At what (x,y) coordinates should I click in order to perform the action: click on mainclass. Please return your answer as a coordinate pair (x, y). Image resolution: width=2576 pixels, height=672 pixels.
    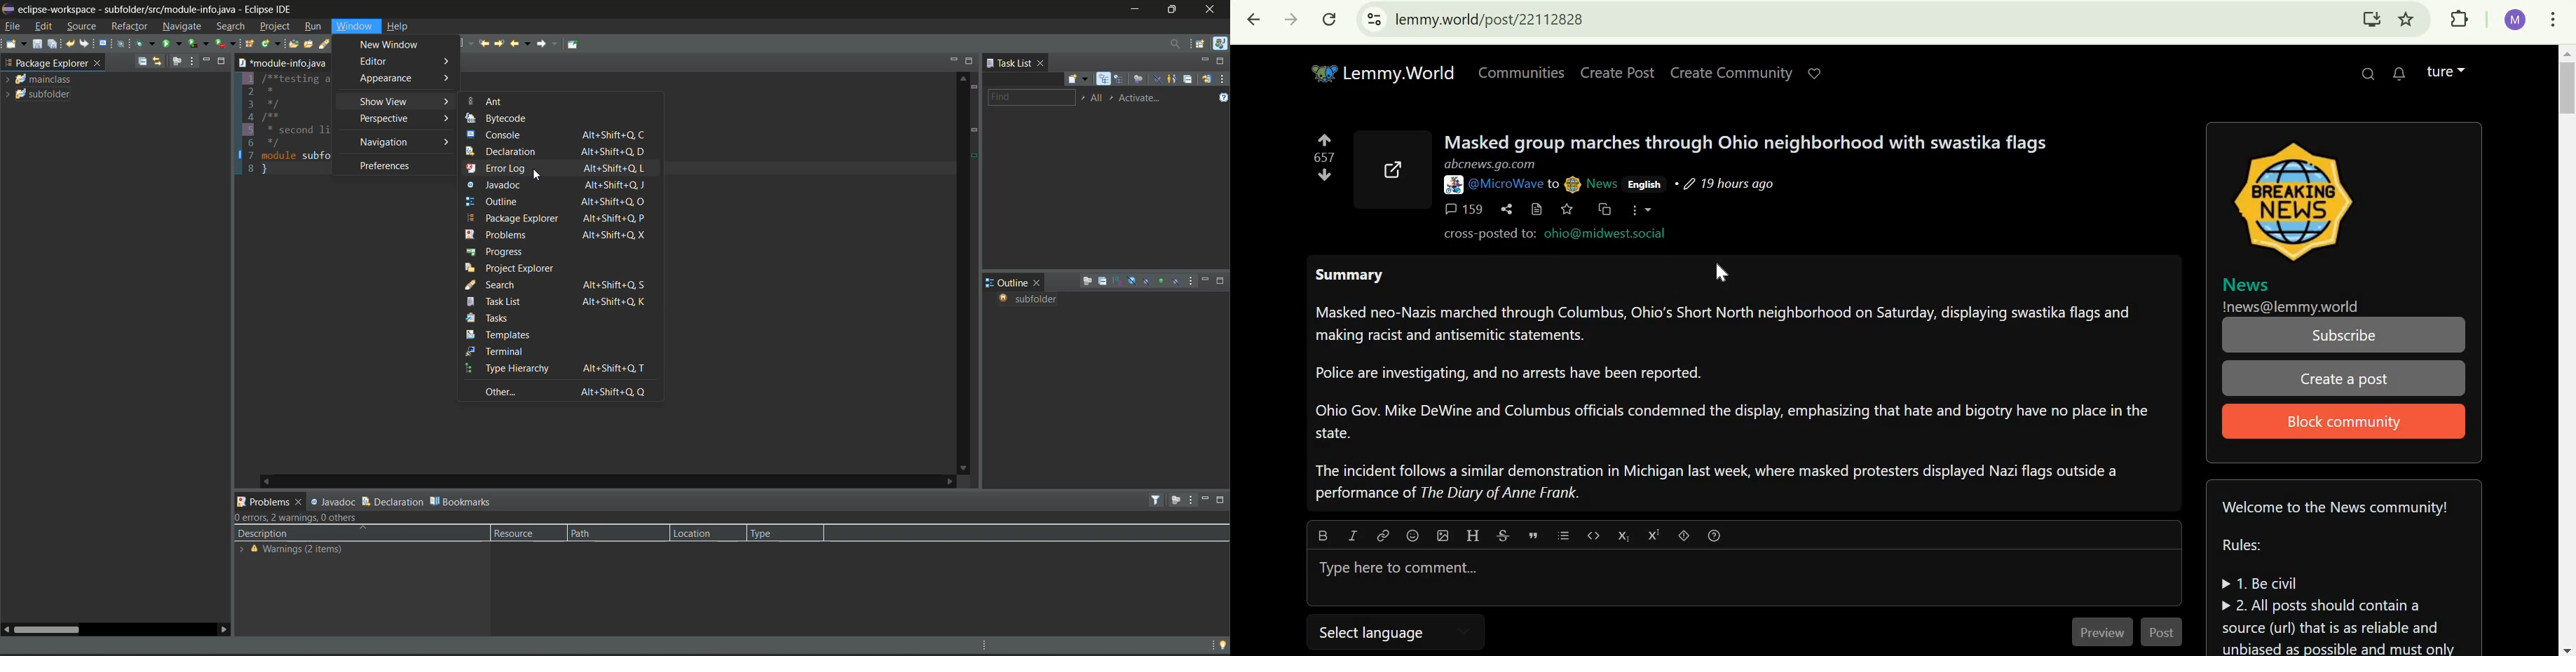
    Looking at the image, I should click on (45, 79).